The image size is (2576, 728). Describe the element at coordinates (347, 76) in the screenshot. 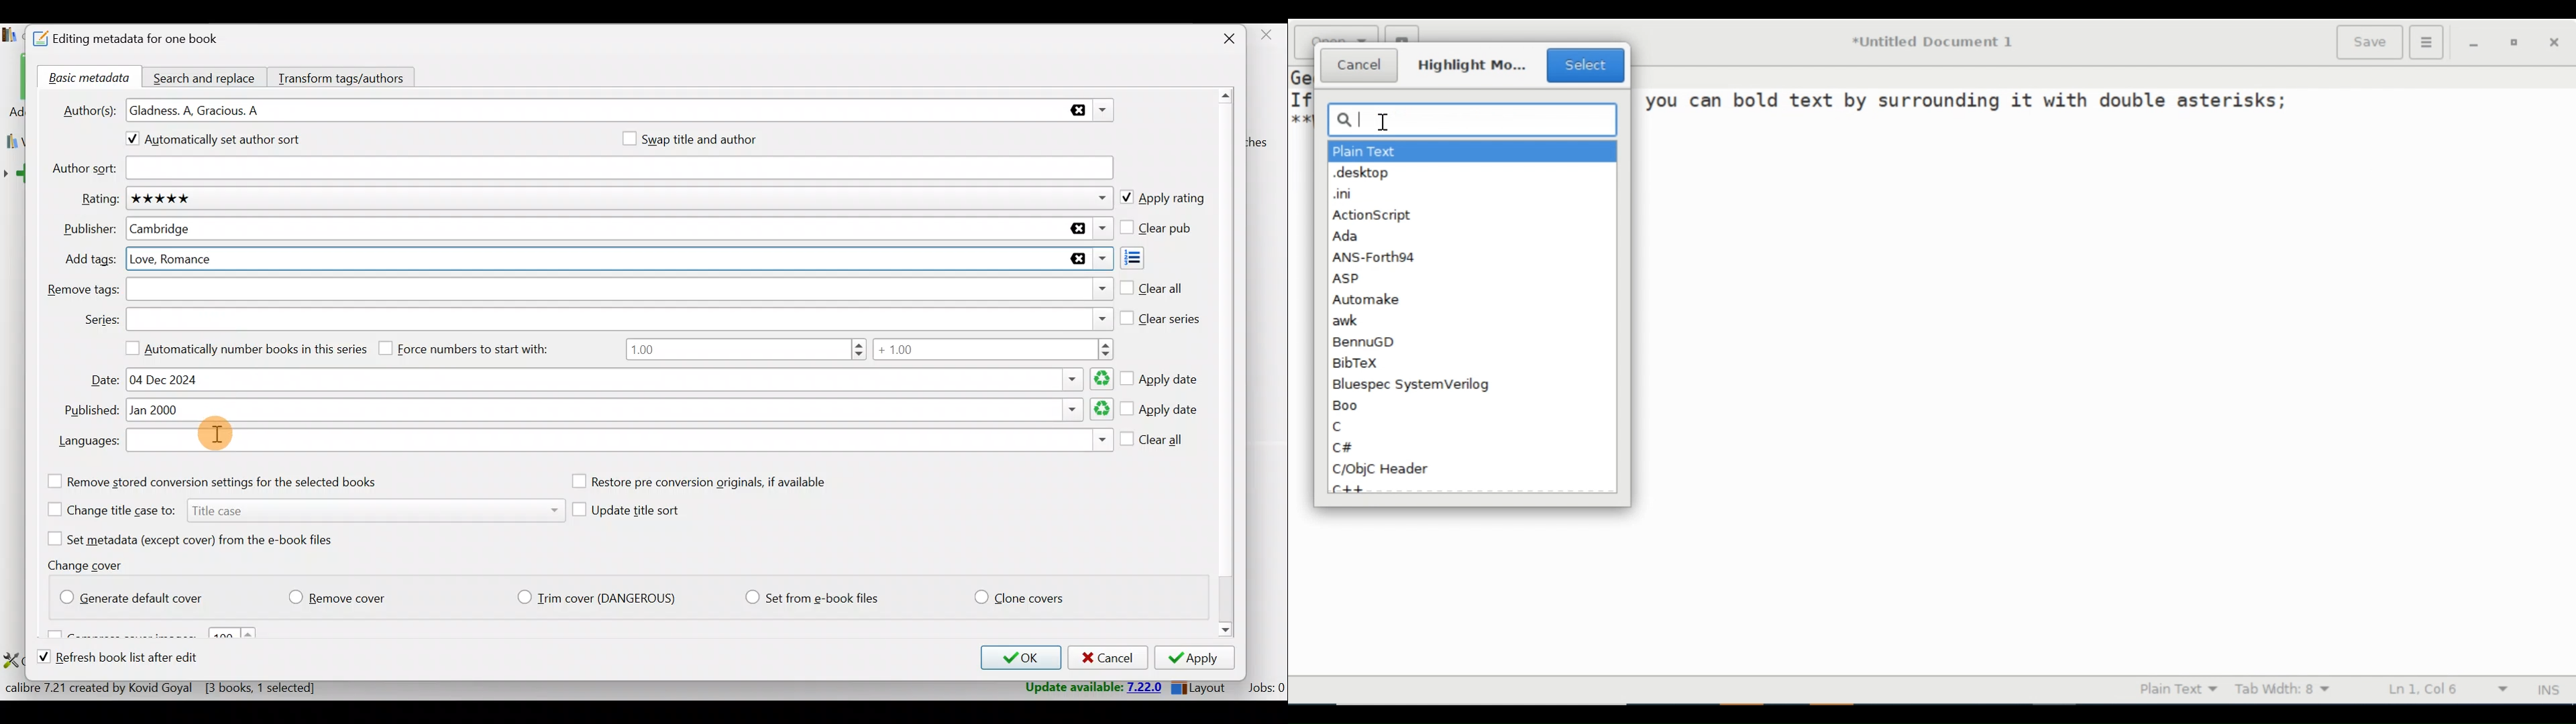

I see `Transform tags/authors` at that location.